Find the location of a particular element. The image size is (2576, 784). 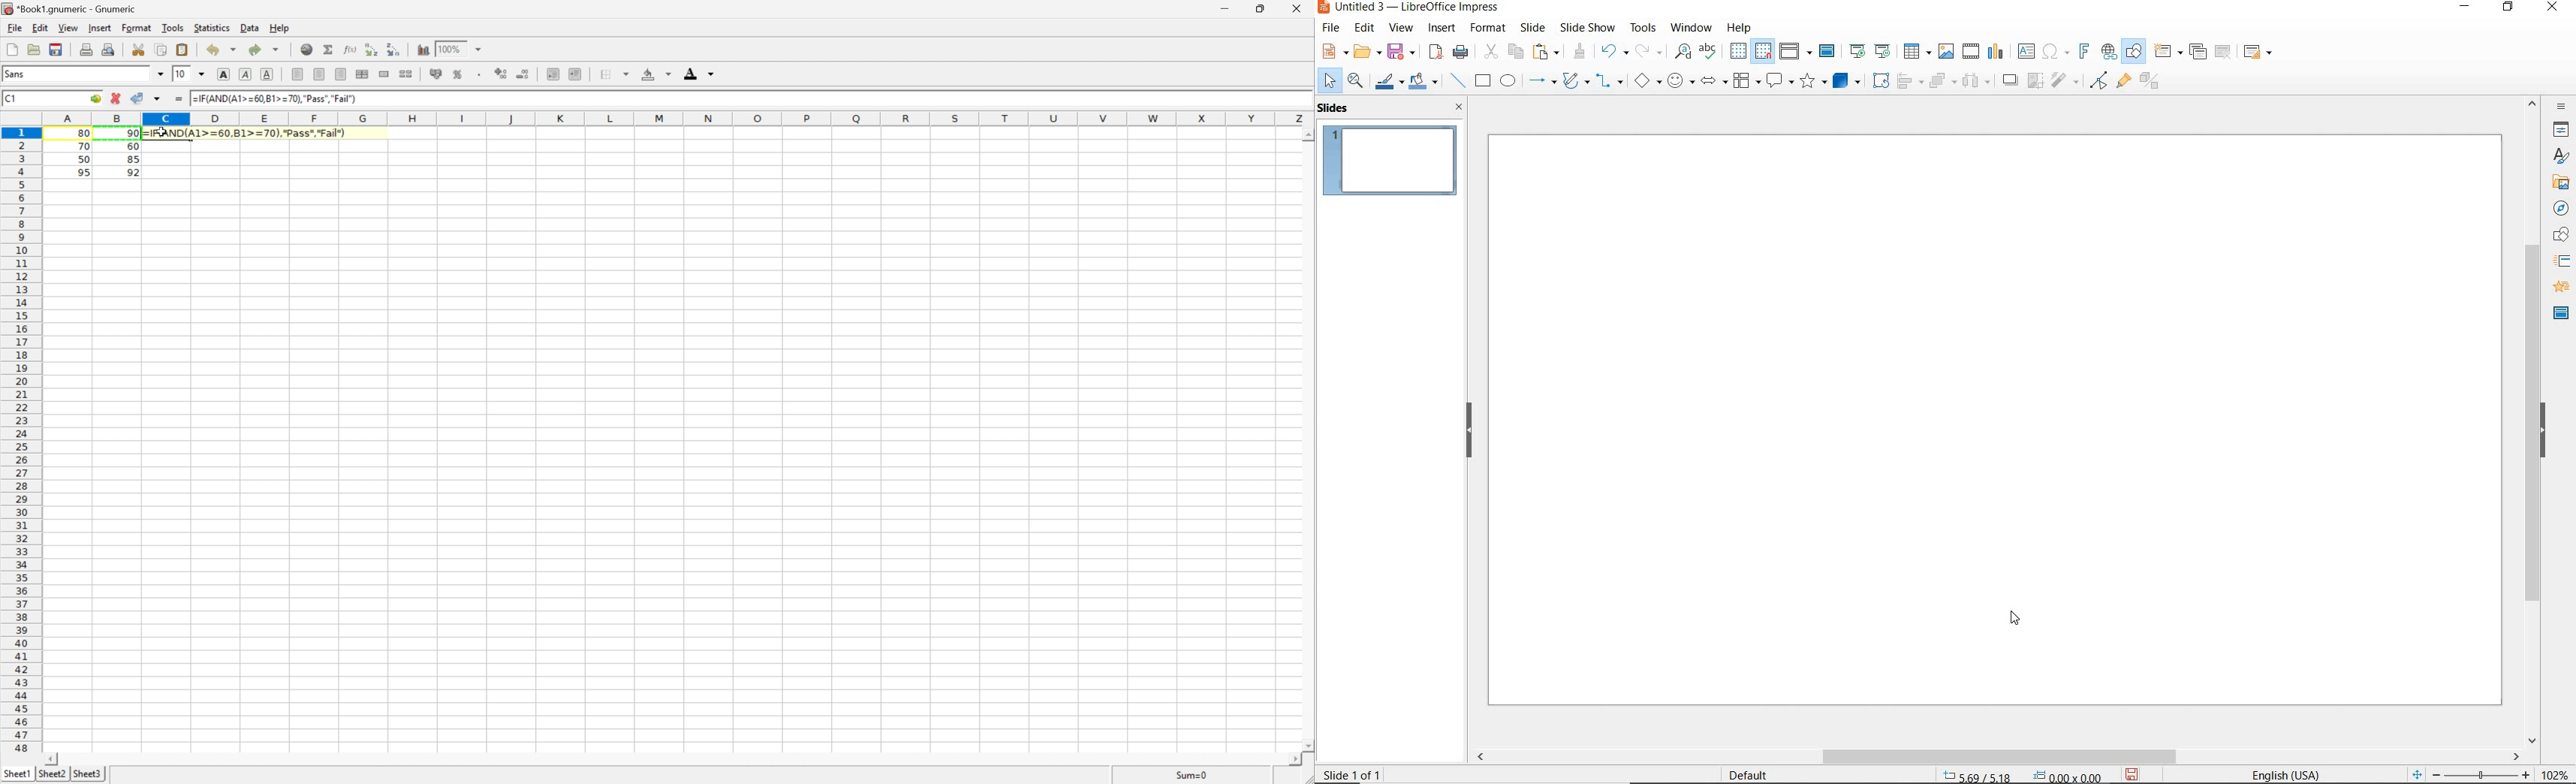

STARS AND BANNERS is located at coordinates (1810, 83).